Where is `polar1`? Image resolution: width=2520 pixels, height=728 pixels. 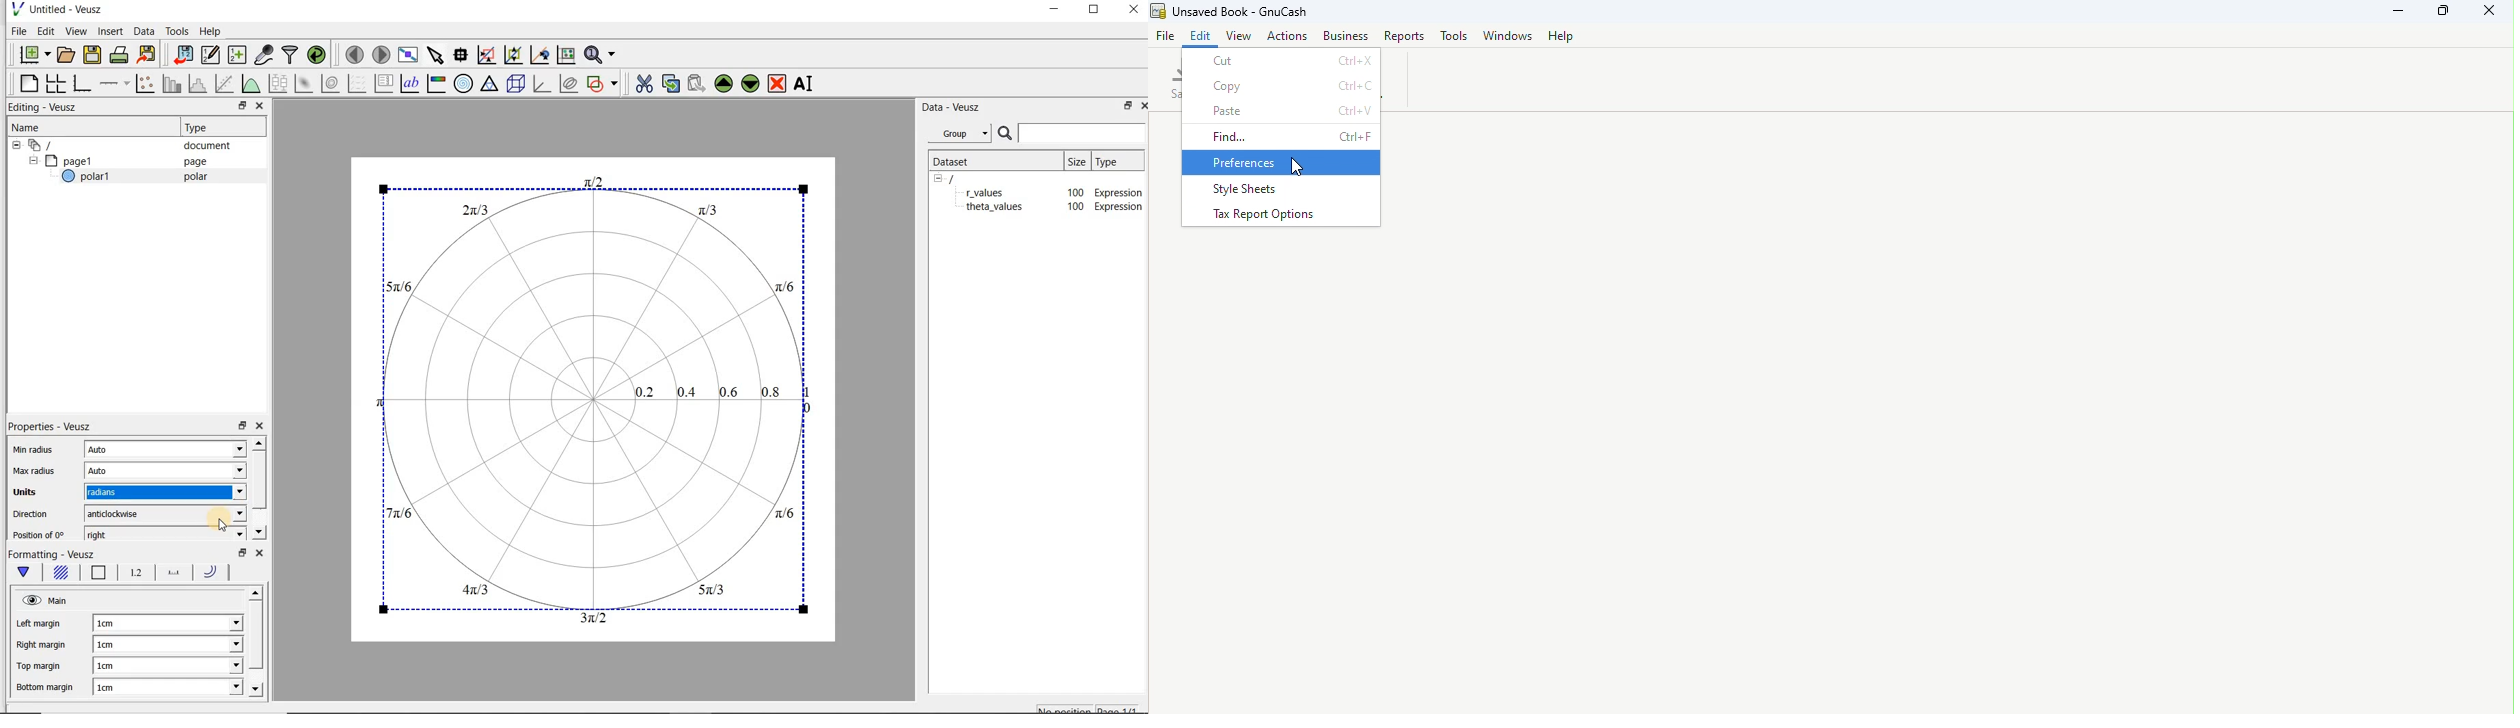
polar1 is located at coordinates (92, 178).